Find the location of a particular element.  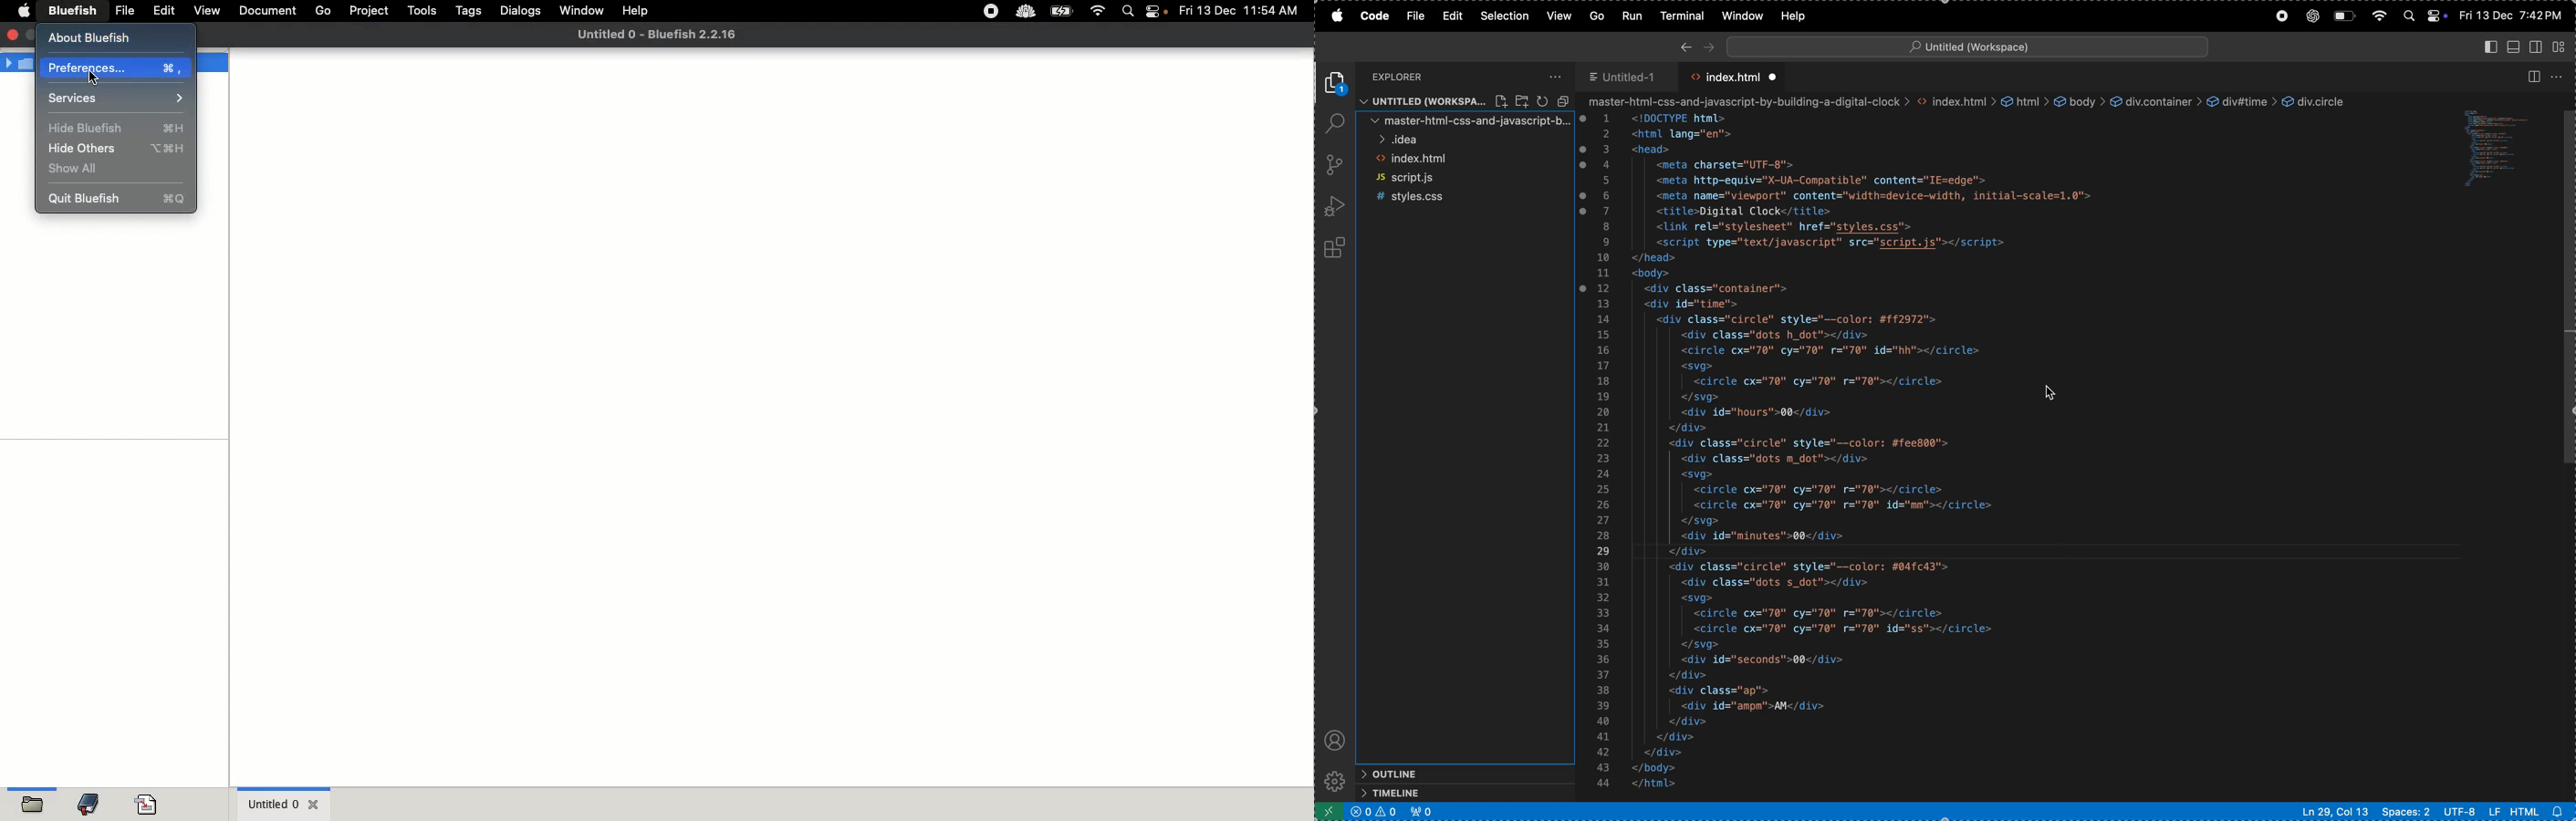

Bookmark is located at coordinates (150, 805).